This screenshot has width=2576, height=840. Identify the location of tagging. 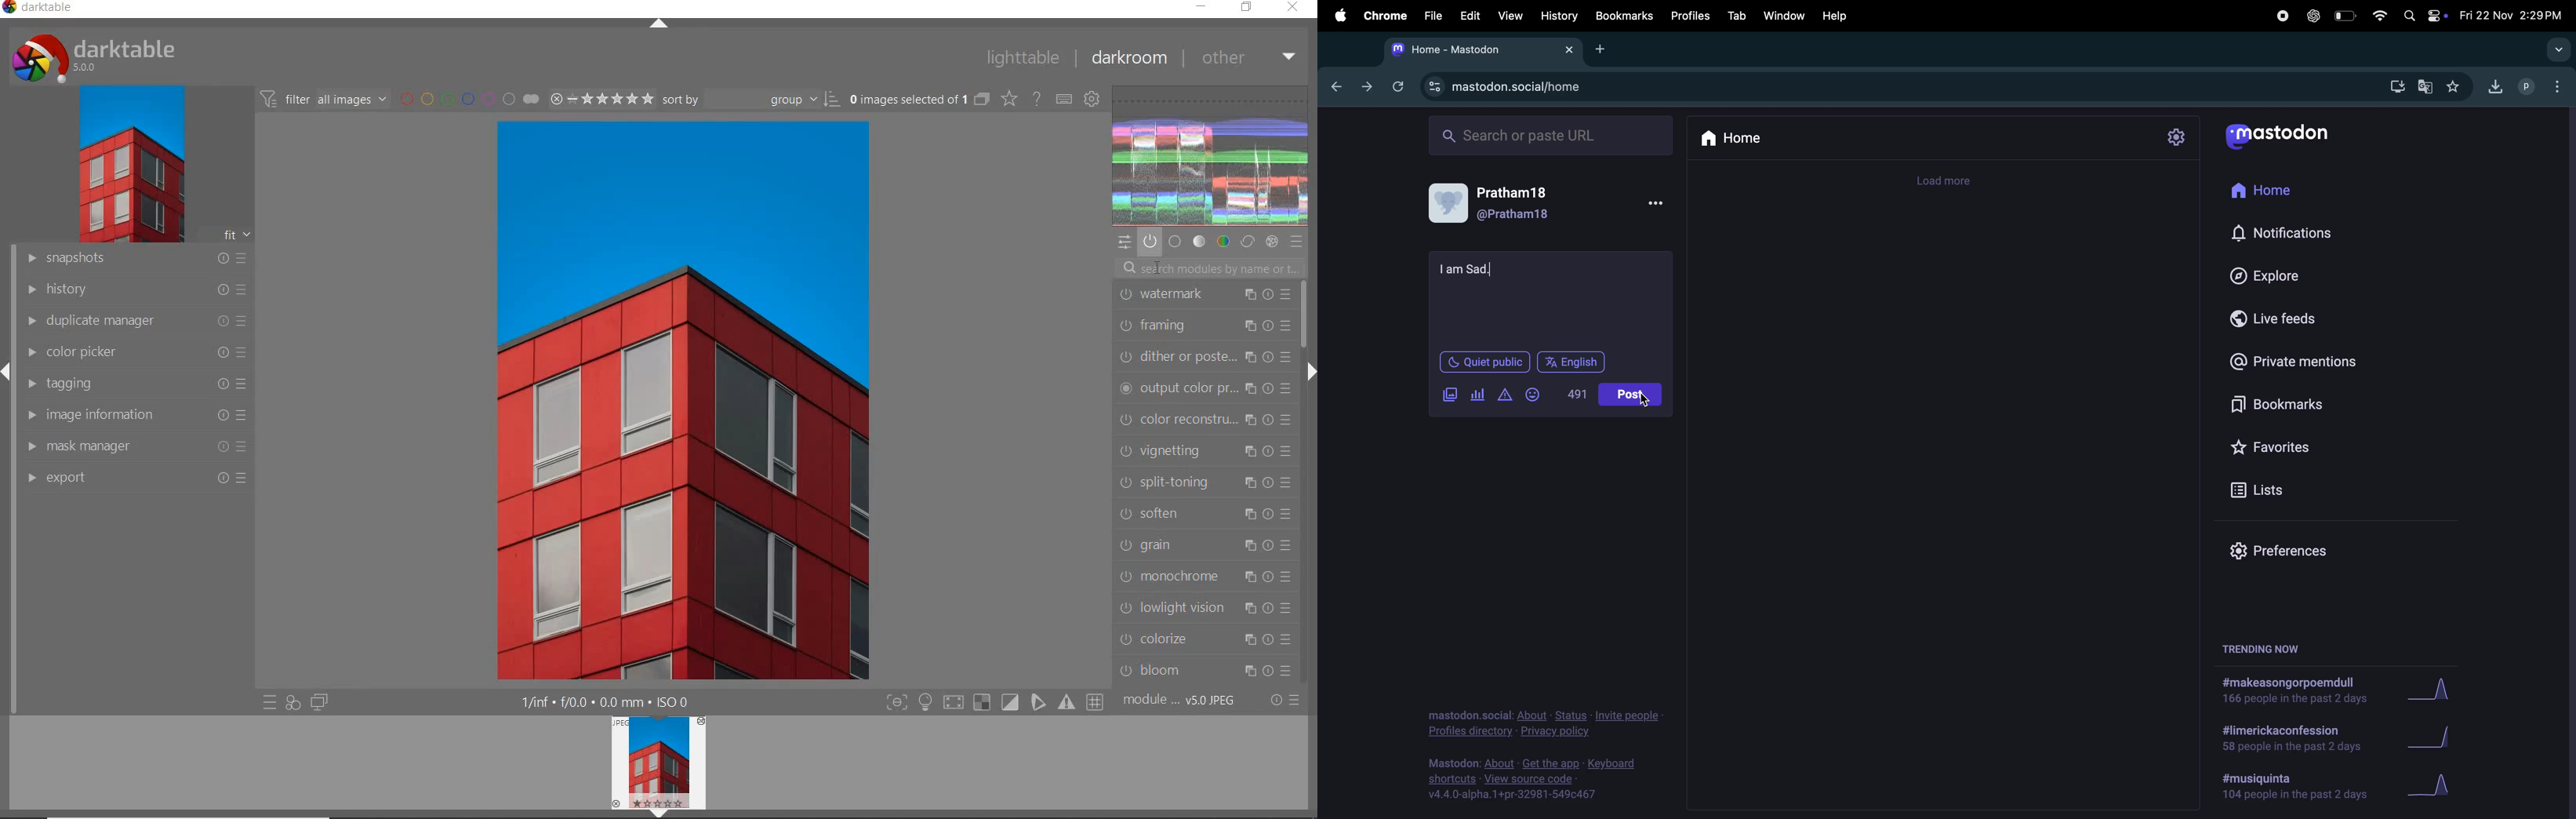
(135, 384).